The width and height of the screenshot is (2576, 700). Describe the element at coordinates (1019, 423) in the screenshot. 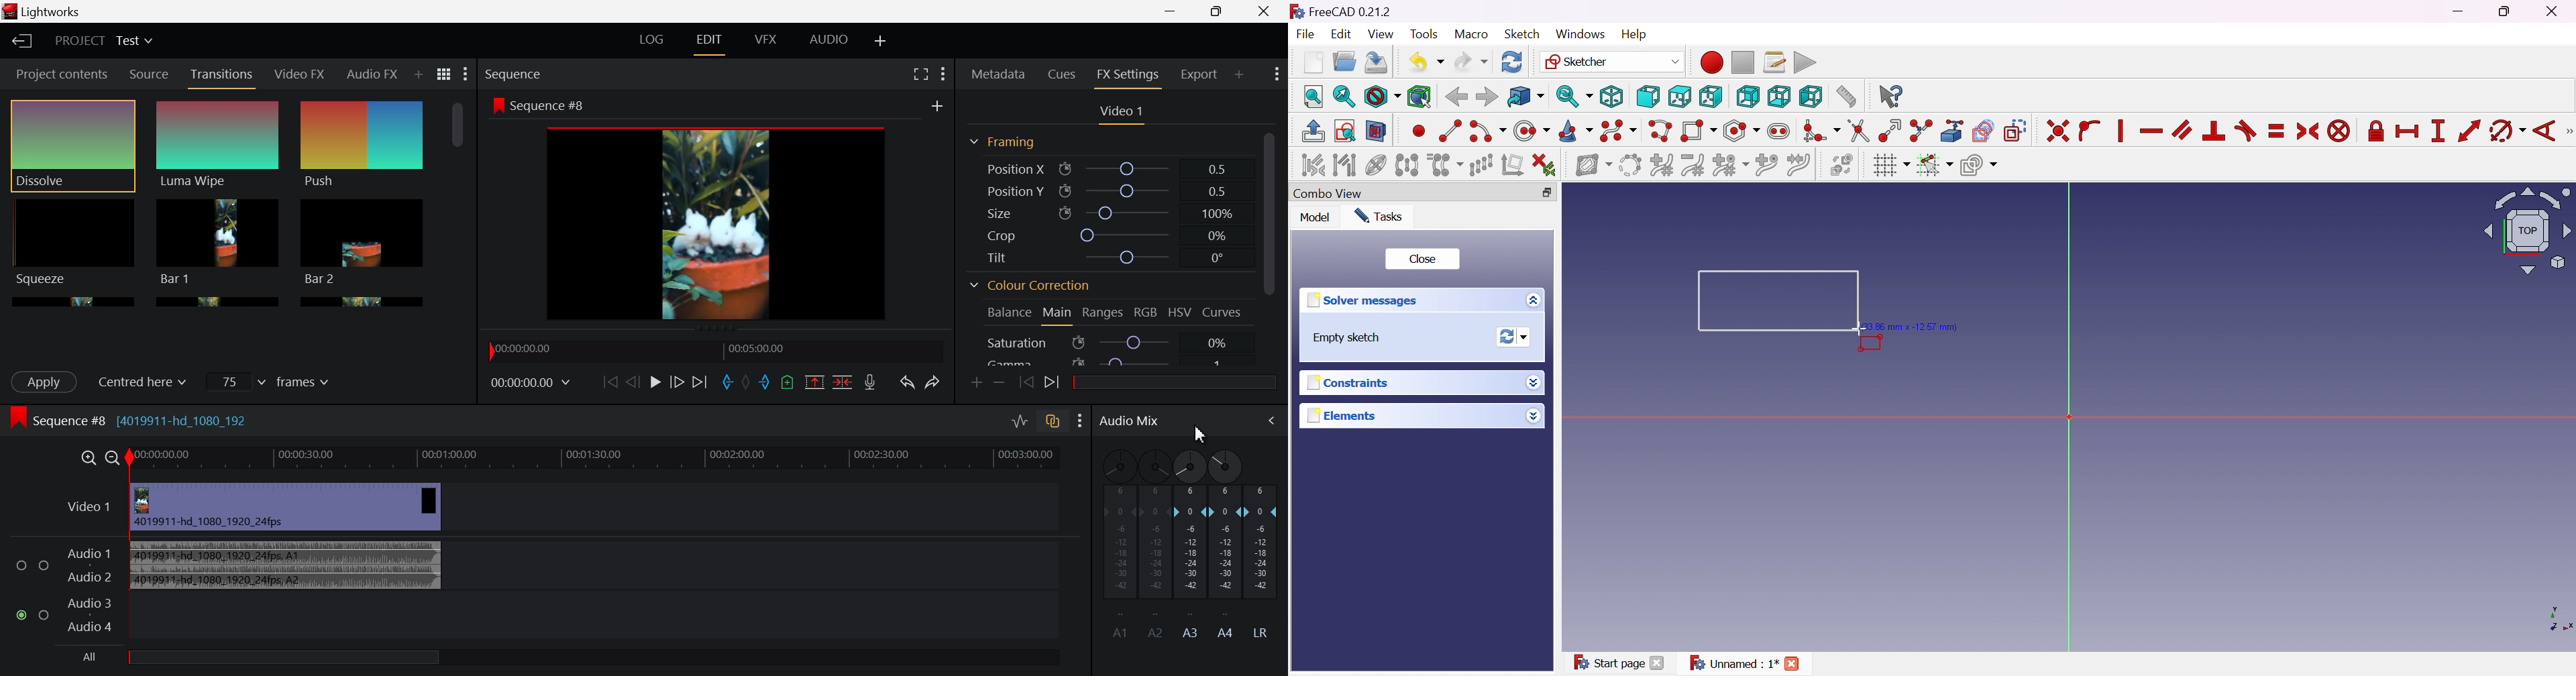

I see `Toggle audio levels editing` at that location.